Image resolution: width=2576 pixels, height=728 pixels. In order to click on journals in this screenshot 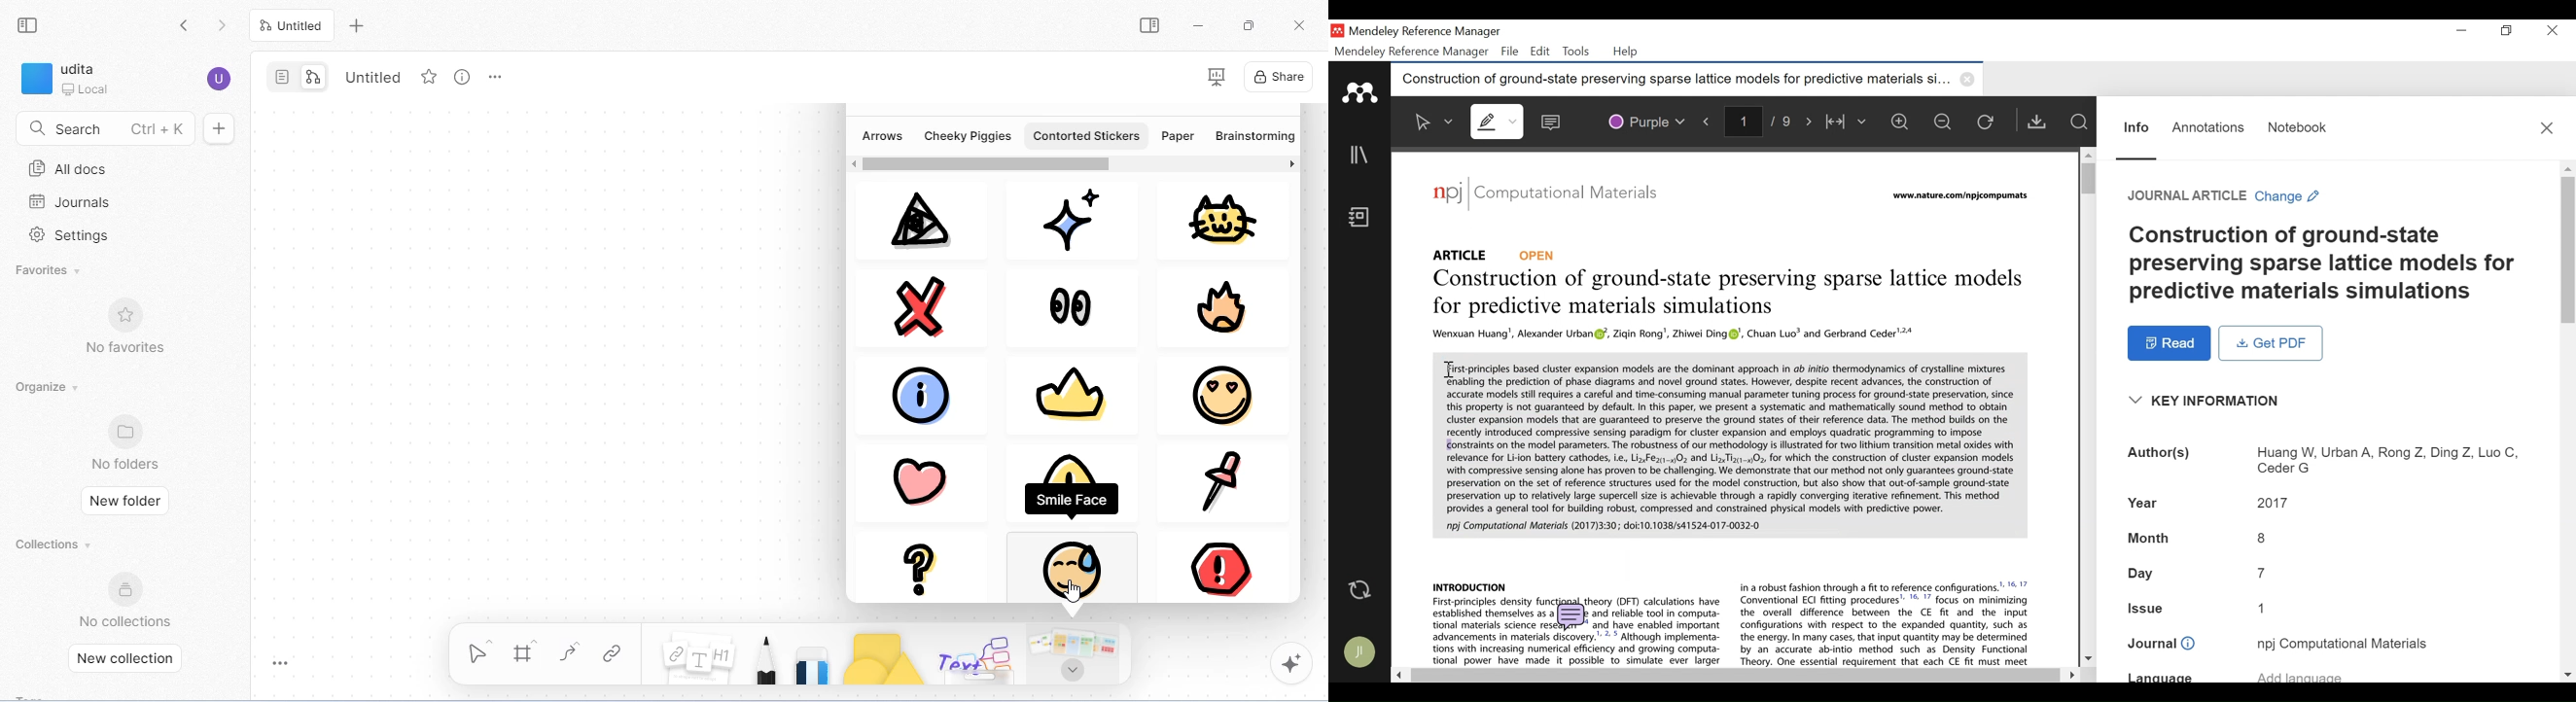, I will do `click(69, 202)`.